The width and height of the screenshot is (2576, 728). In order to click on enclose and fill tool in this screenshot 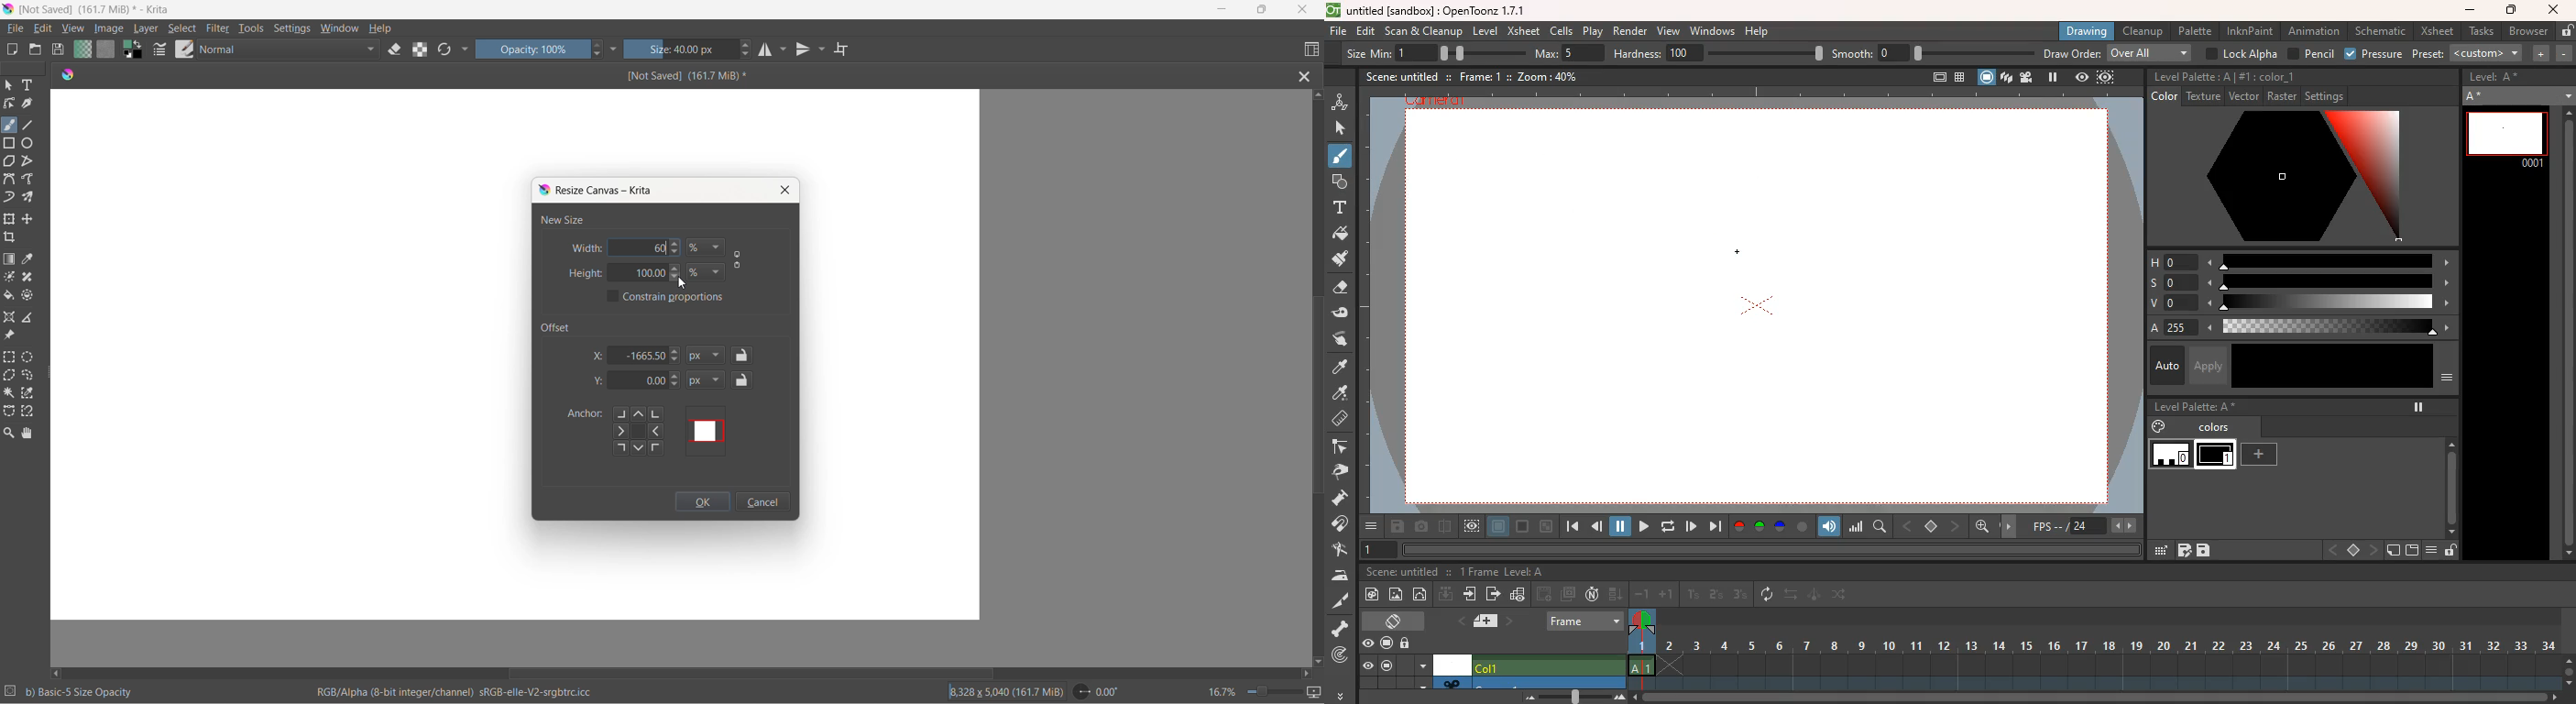, I will do `click(26, 298)`.